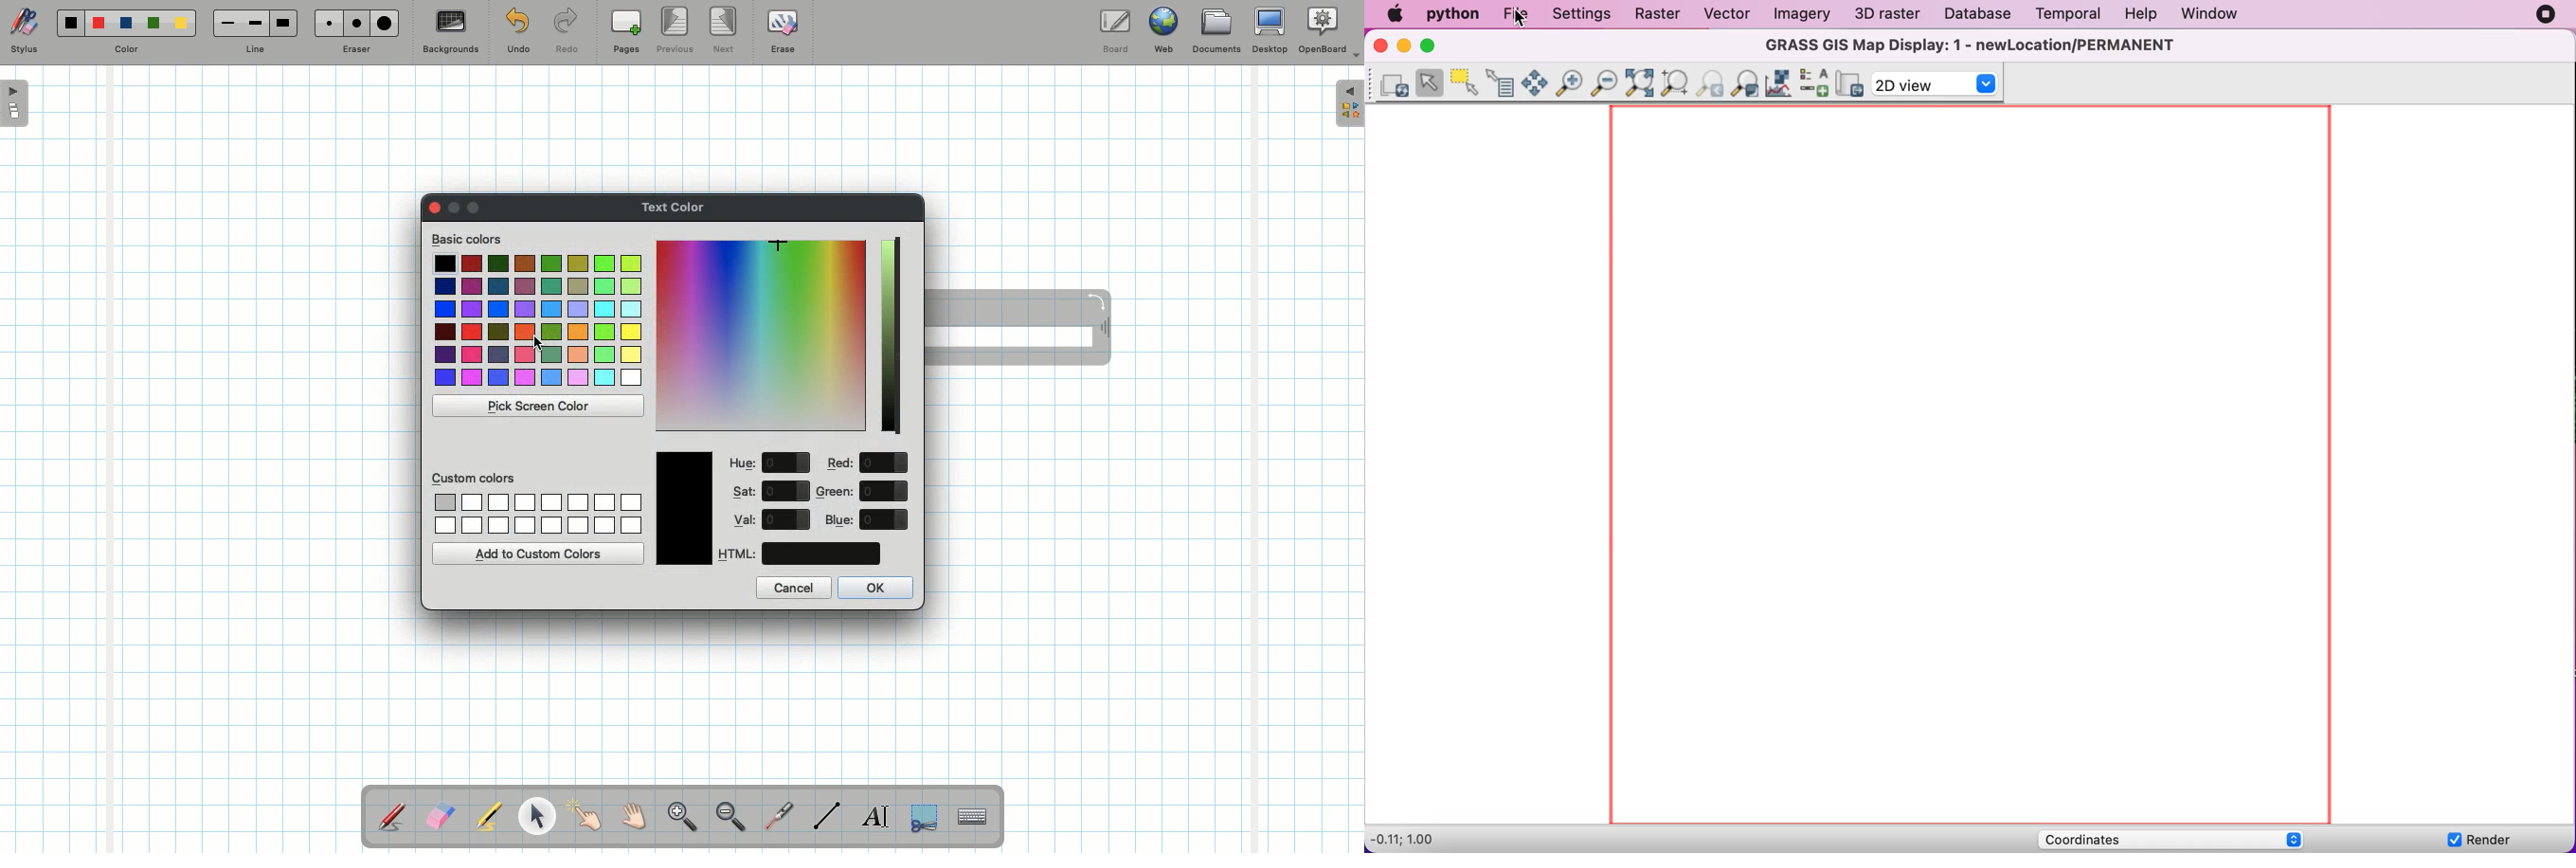 This screenshot has width=2576, height=868. Describe the element at coordinates (885, 491) in the screenshot. I see `value` at that location.